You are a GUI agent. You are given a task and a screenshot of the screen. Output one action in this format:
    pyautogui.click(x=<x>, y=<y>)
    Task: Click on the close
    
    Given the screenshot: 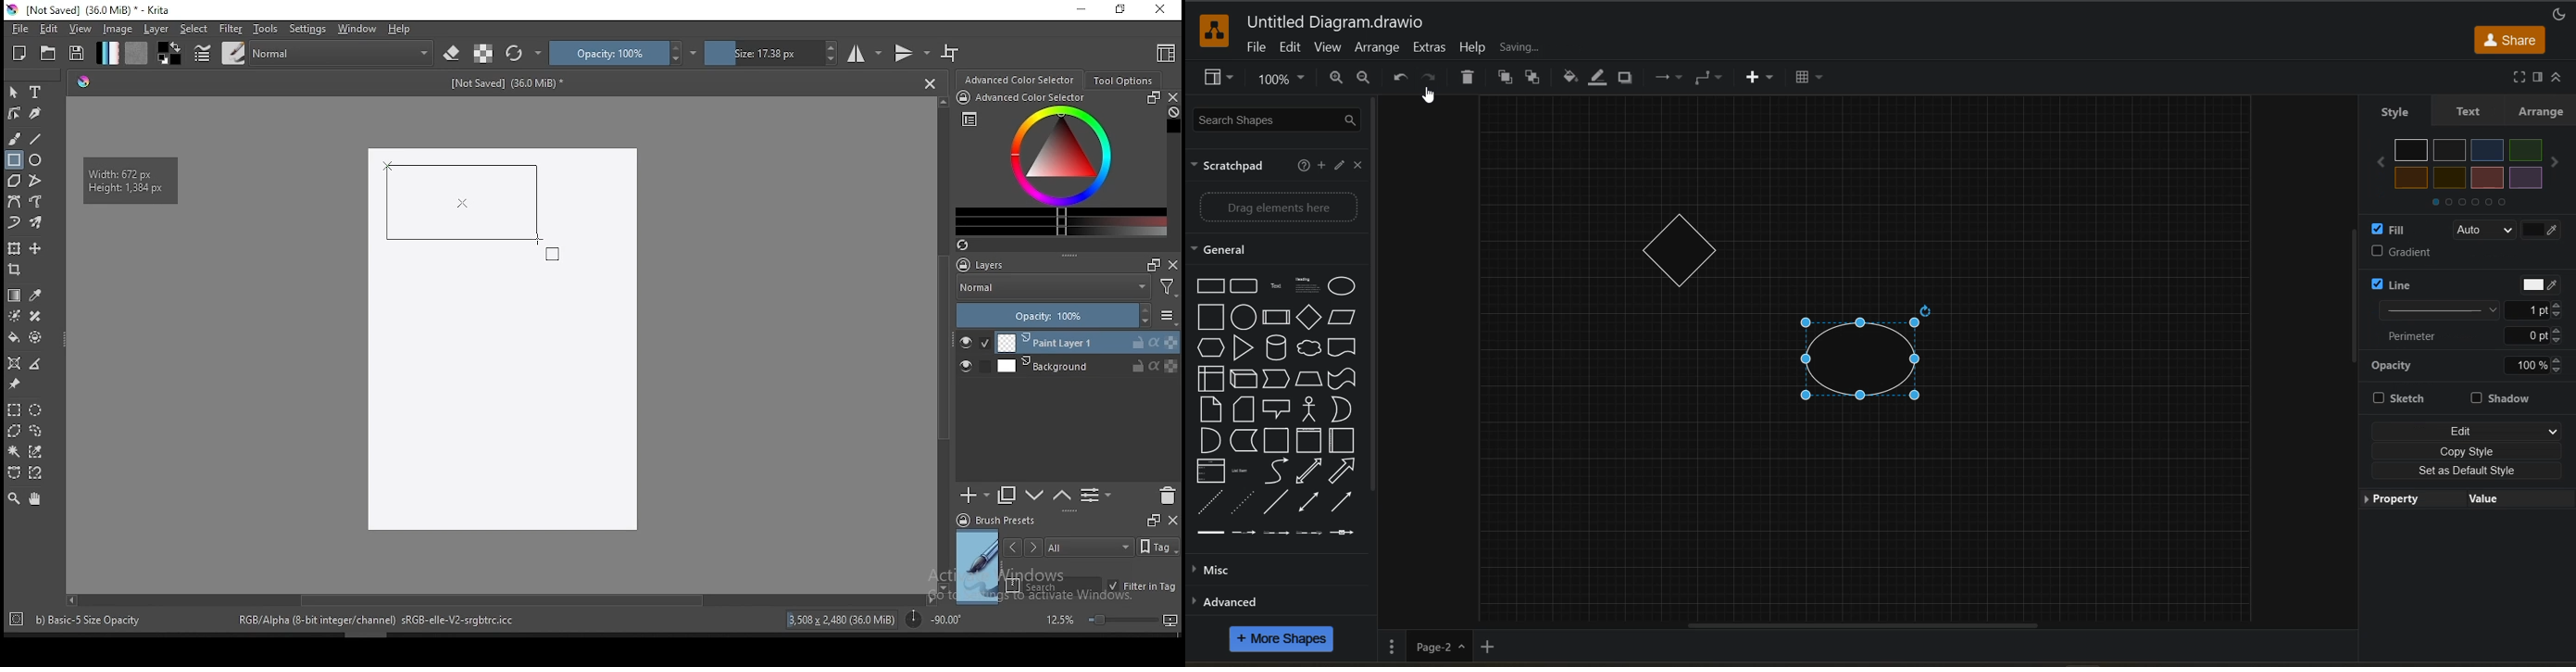 What is the action you would take?
    pyautogui.click(x=1357, y=165)
    